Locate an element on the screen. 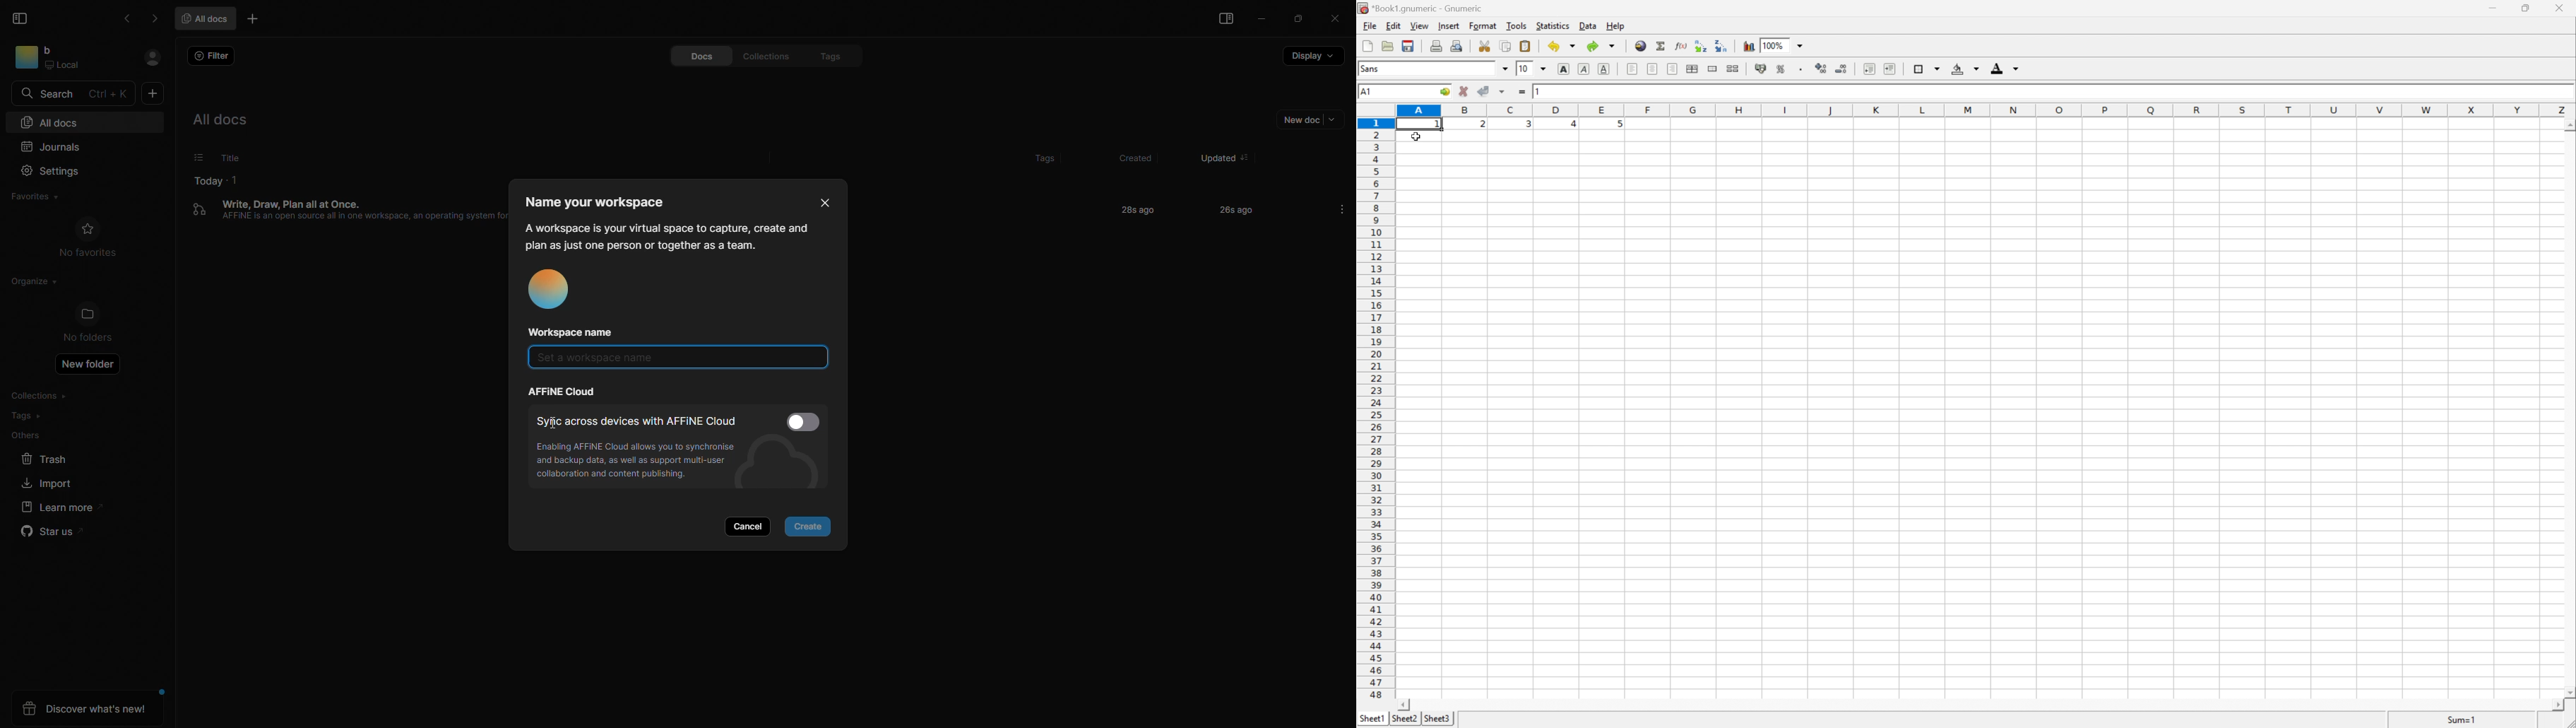 The width and height of the screenshot is (2576, 728). 3 is located at coordinates (1528, 126).